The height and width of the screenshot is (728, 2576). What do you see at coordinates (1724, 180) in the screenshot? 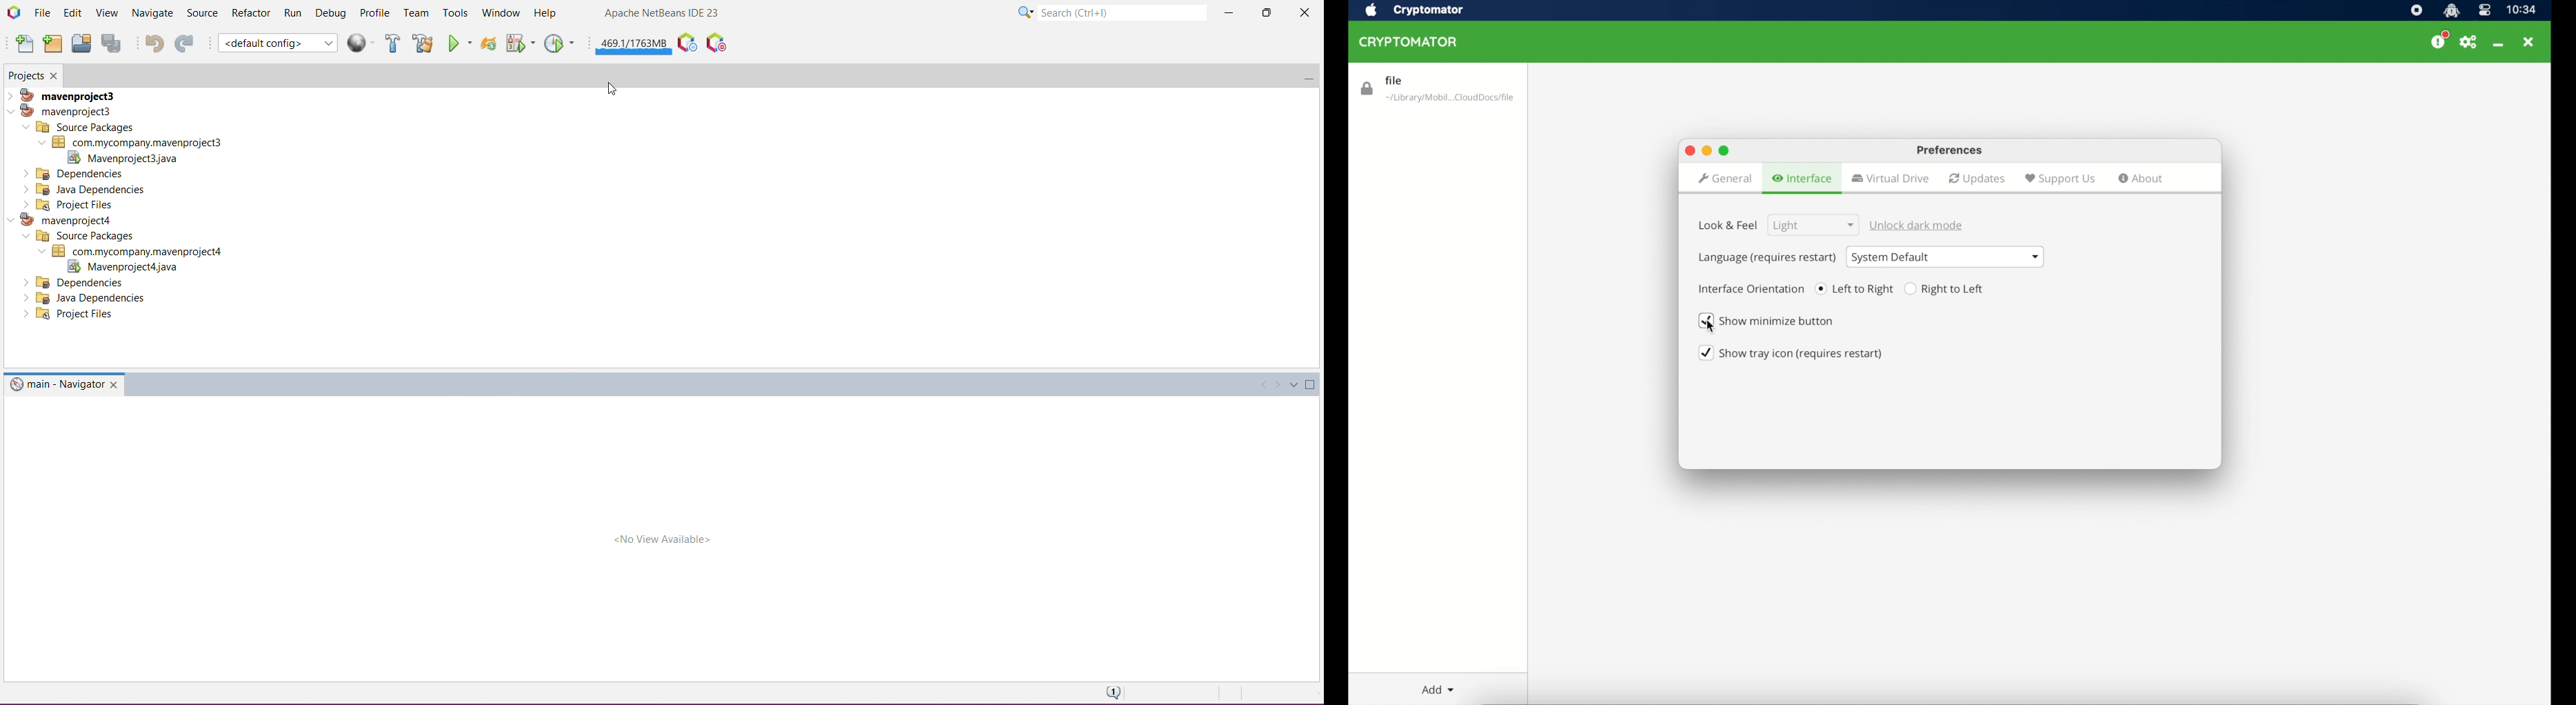
I see `general` at bounding box center [1724, 180].